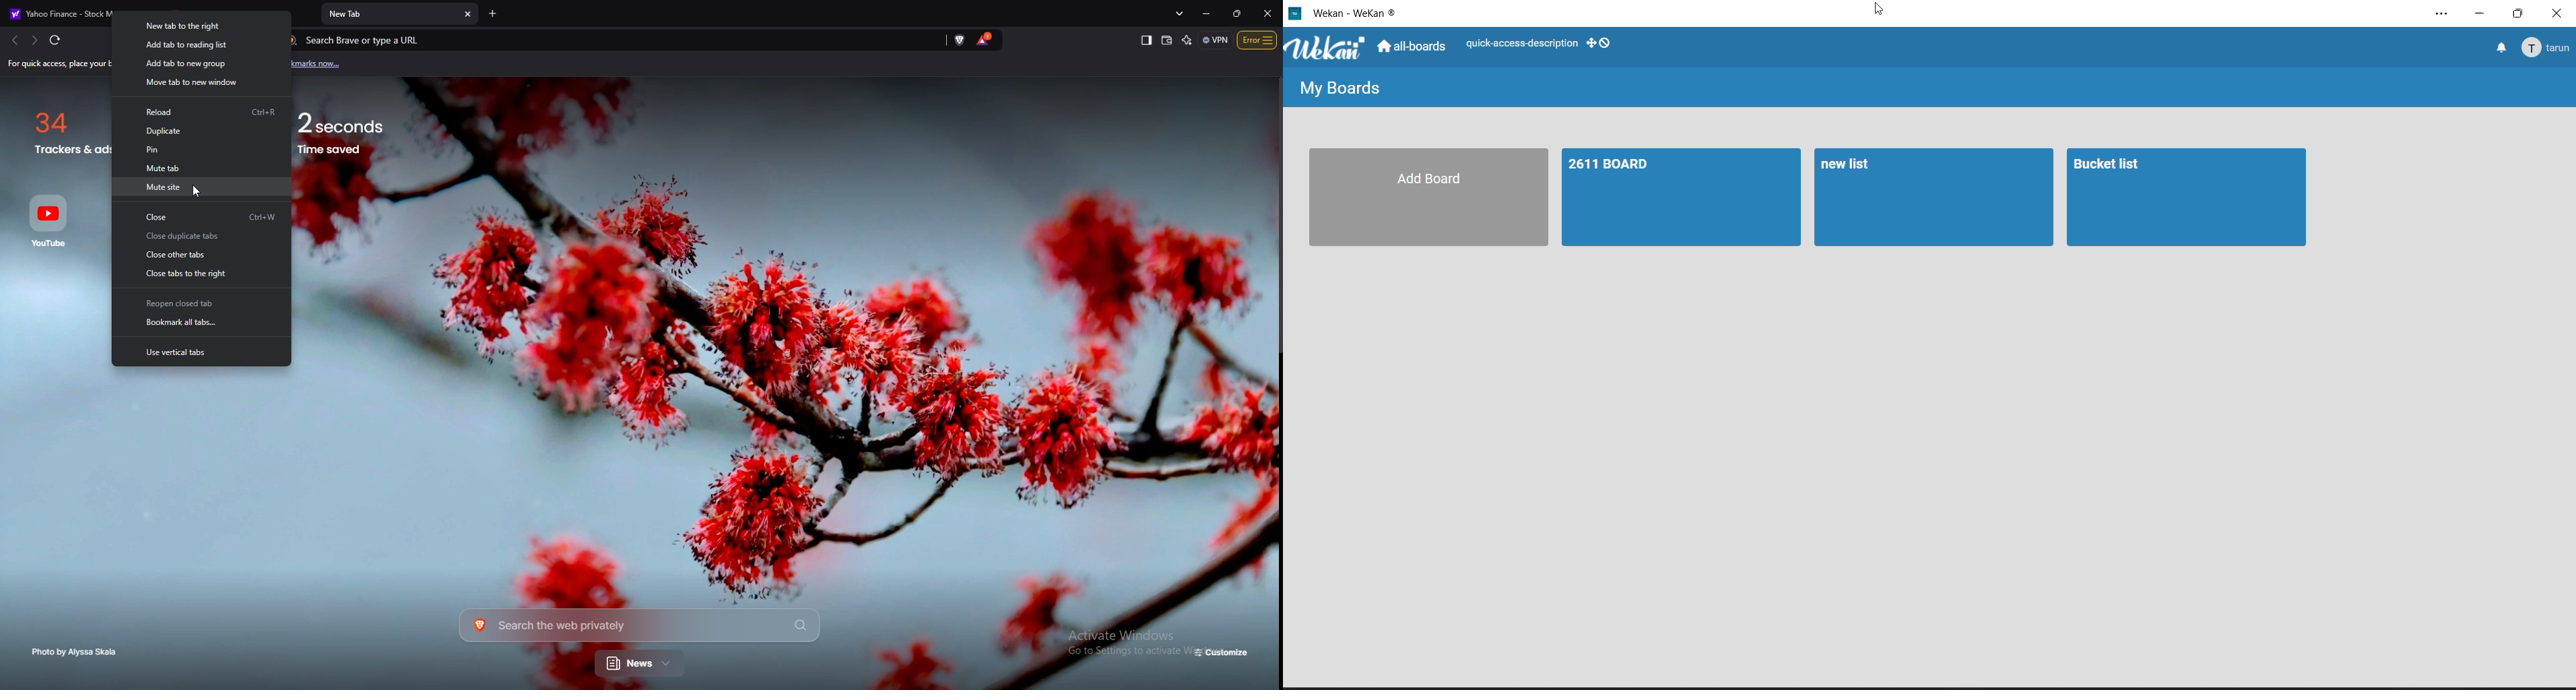 The width and height of the screenshot is (2576, 700). I want to click on quick access description, so click(1521, 46).